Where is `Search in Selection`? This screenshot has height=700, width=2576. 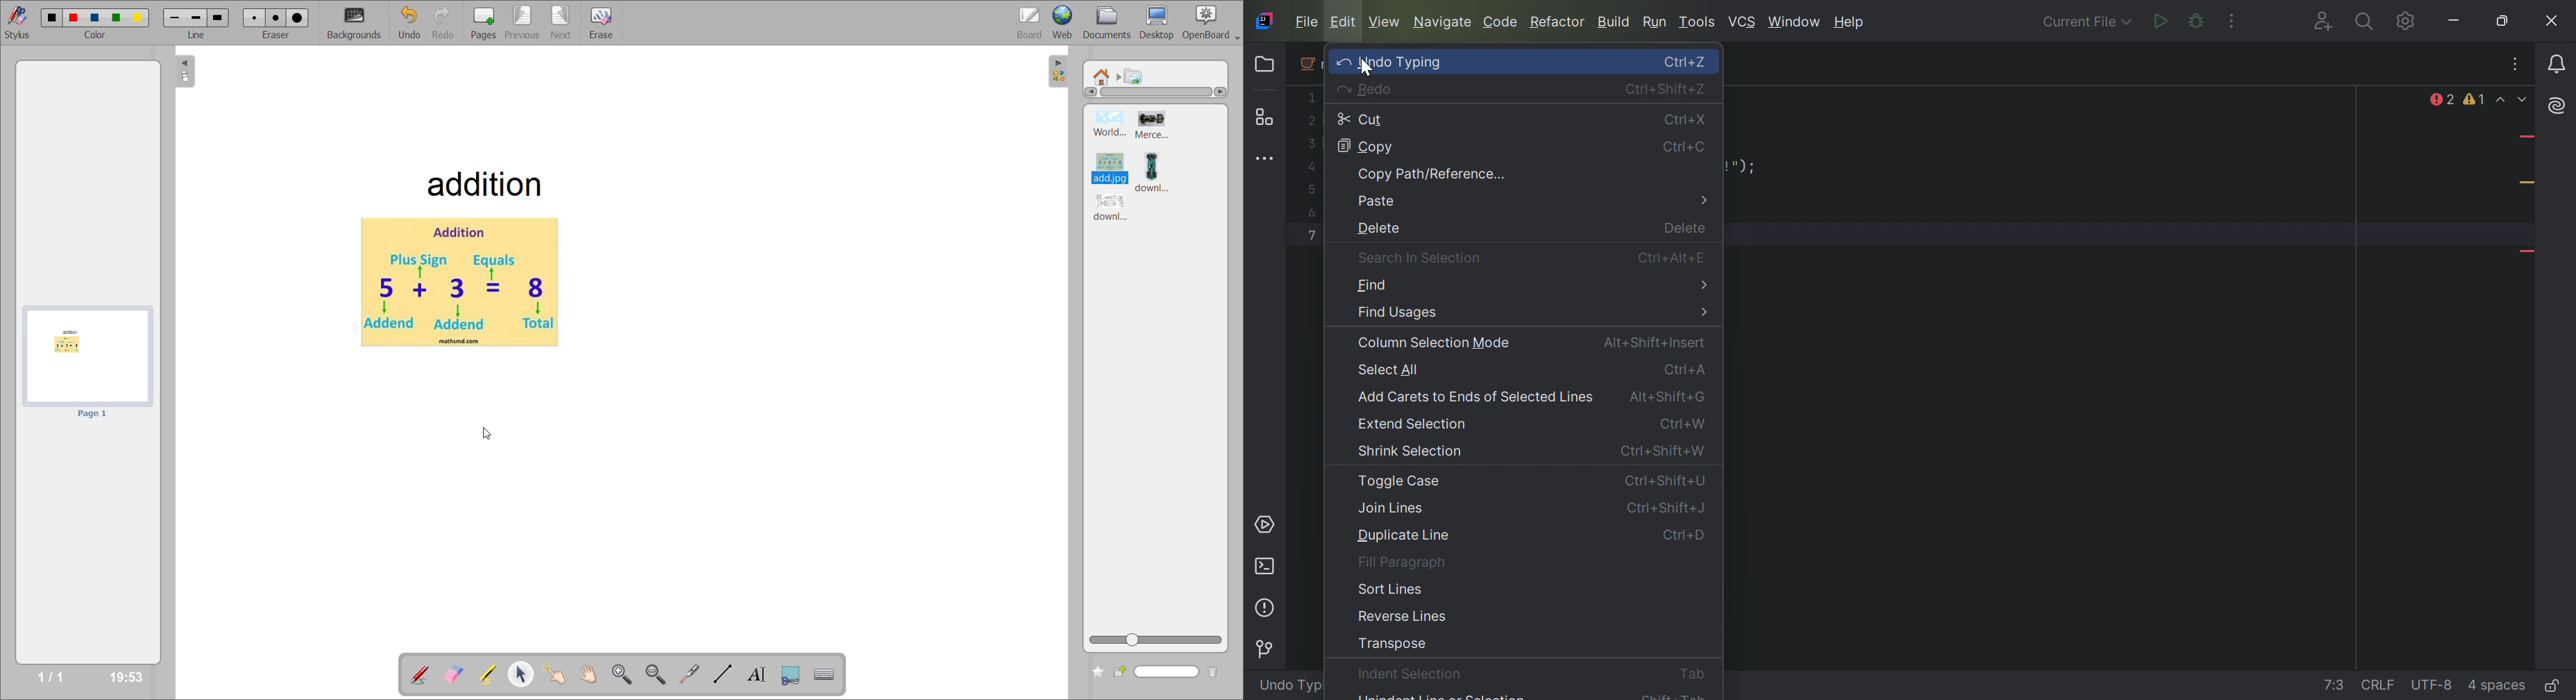
Search in Selection is located at coordinates (1421, 258).